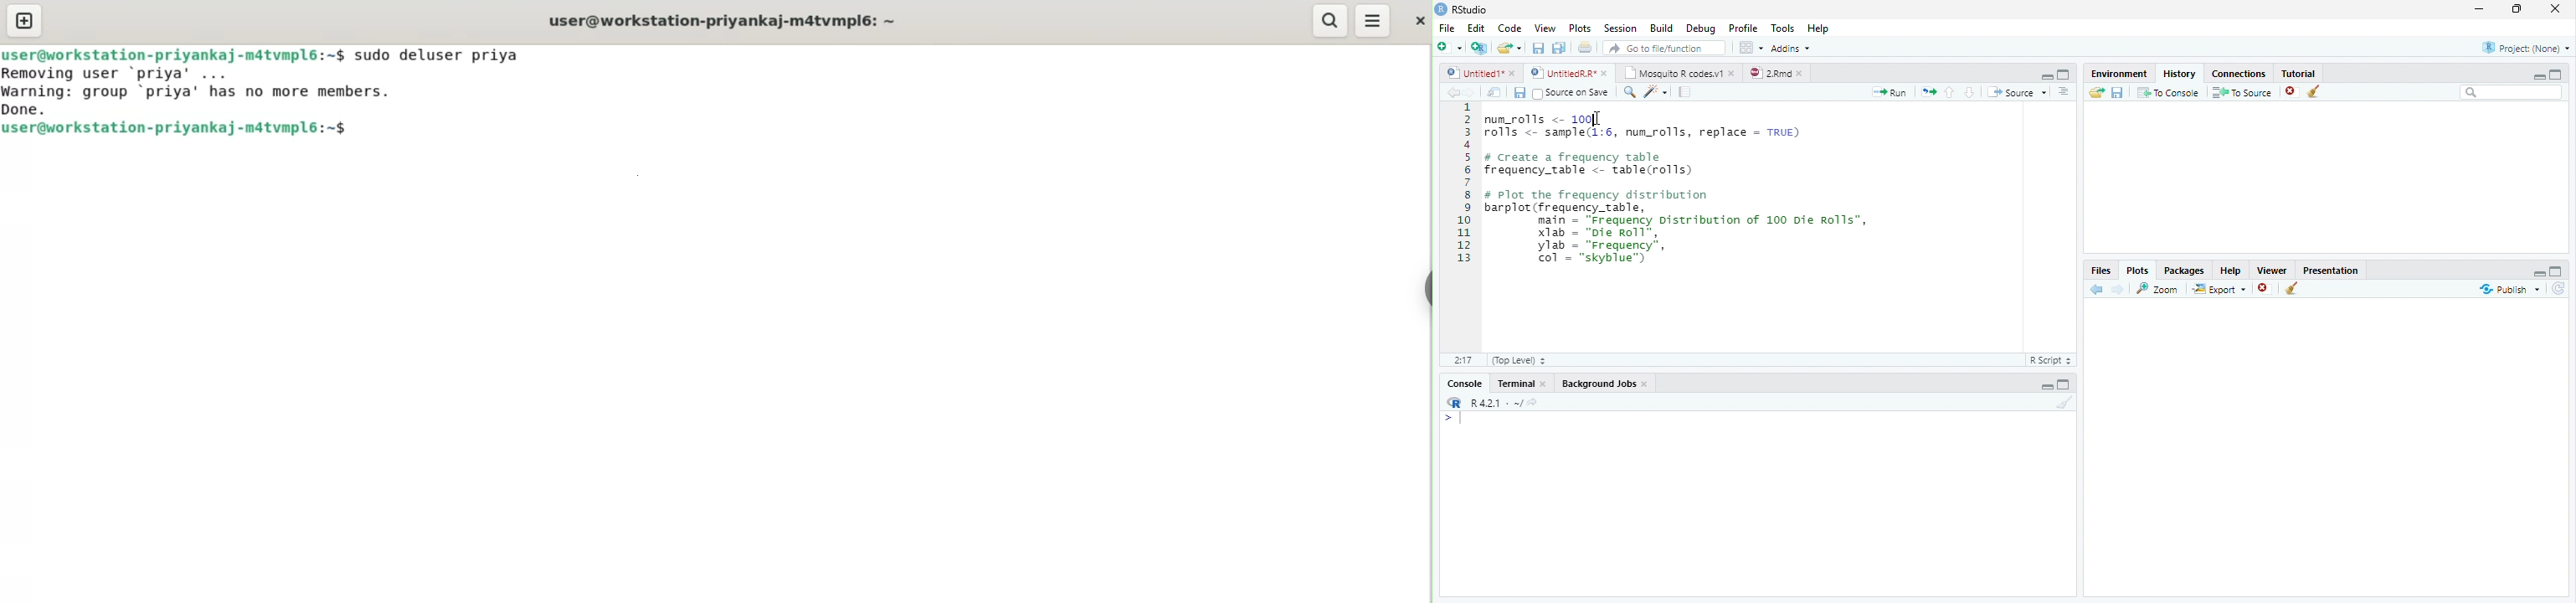 The height and width of the screenshot is (616, 2576). What do you see at coordinates (1730, 227) in the screenshot?
I see `Code Editor` at bounding box center [1730, 227].